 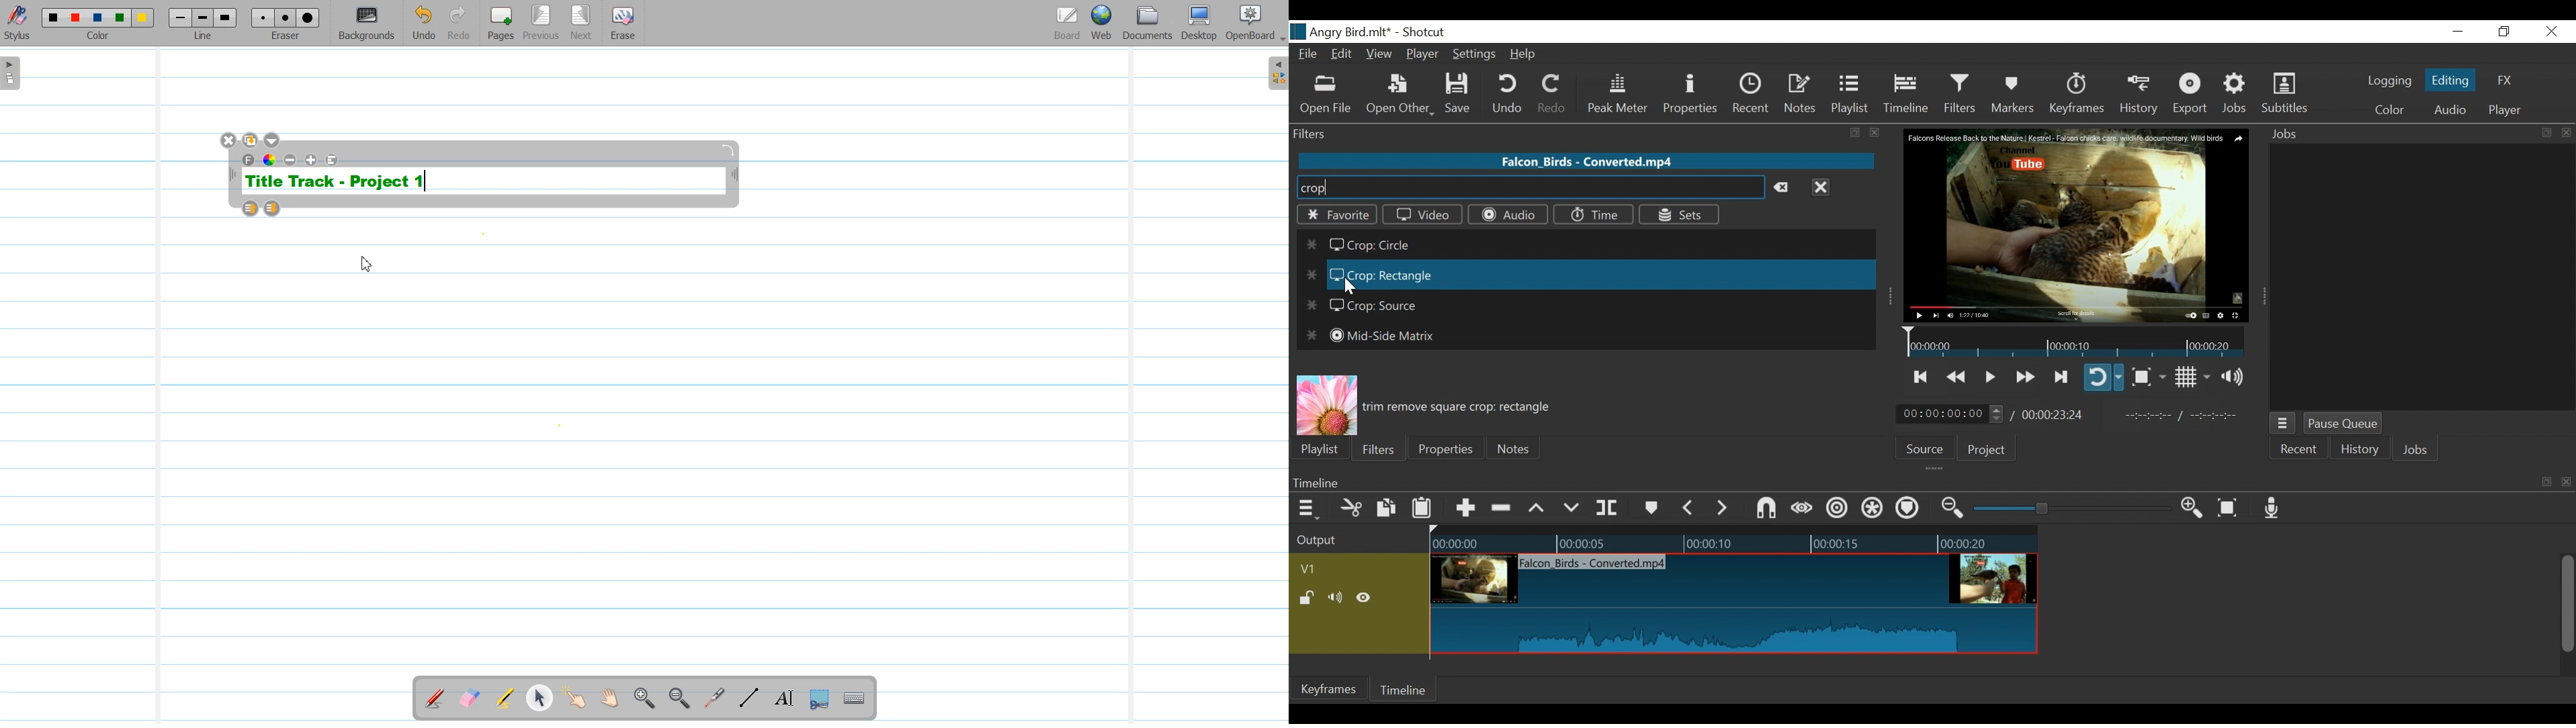 I want to click on Current Duration, so click(x=1951, y=413).